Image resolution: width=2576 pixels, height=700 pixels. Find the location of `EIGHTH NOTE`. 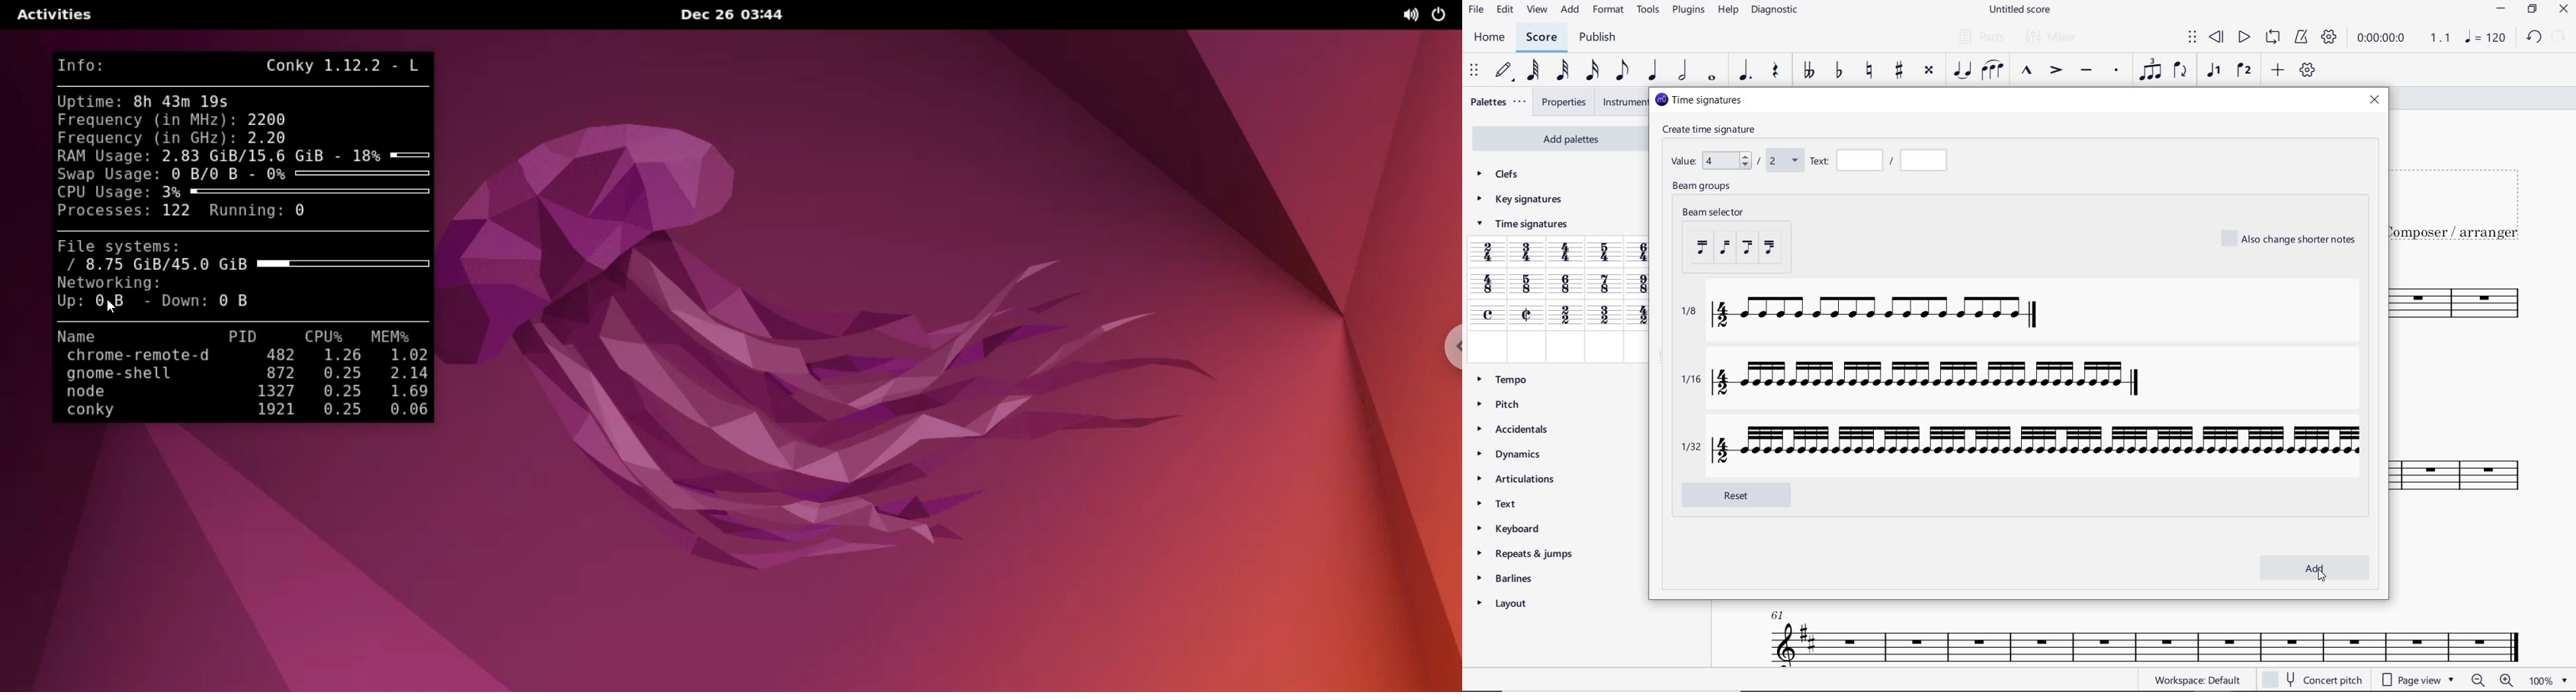

EIGHTH NOTE is located at coordinates (1622, 71).